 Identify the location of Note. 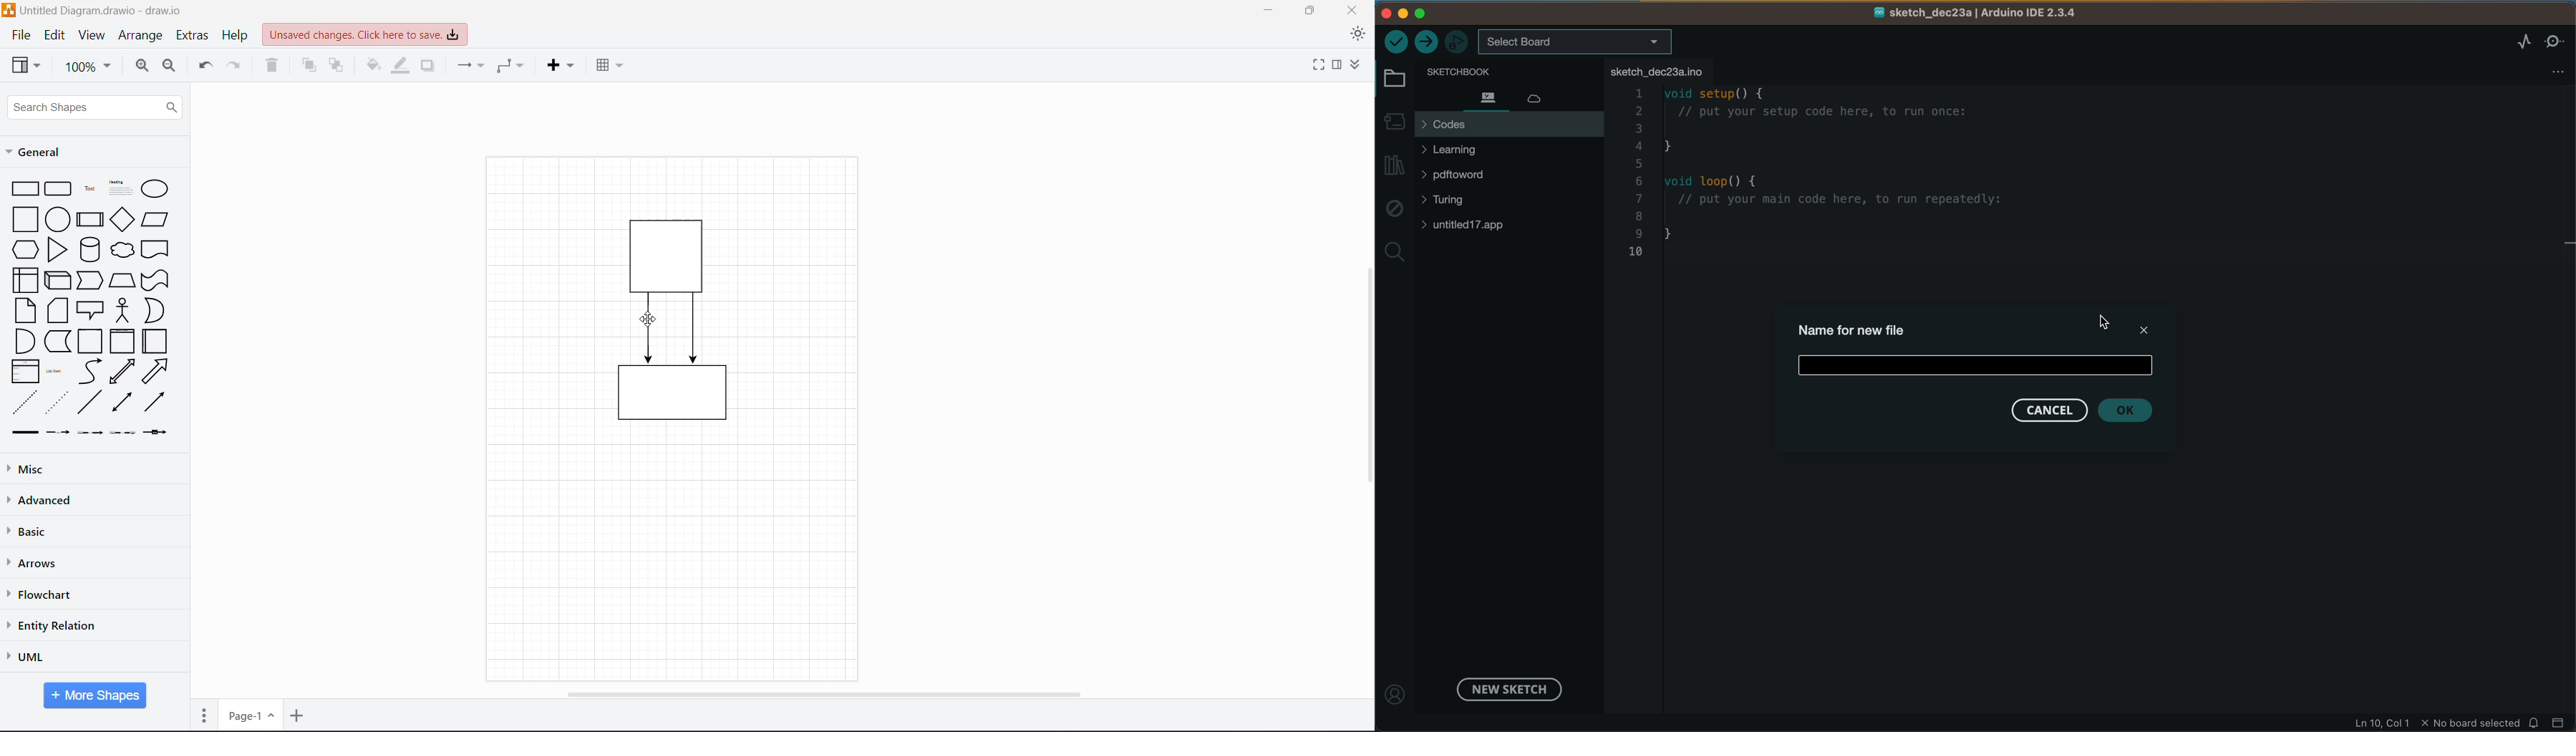
(25, 309).